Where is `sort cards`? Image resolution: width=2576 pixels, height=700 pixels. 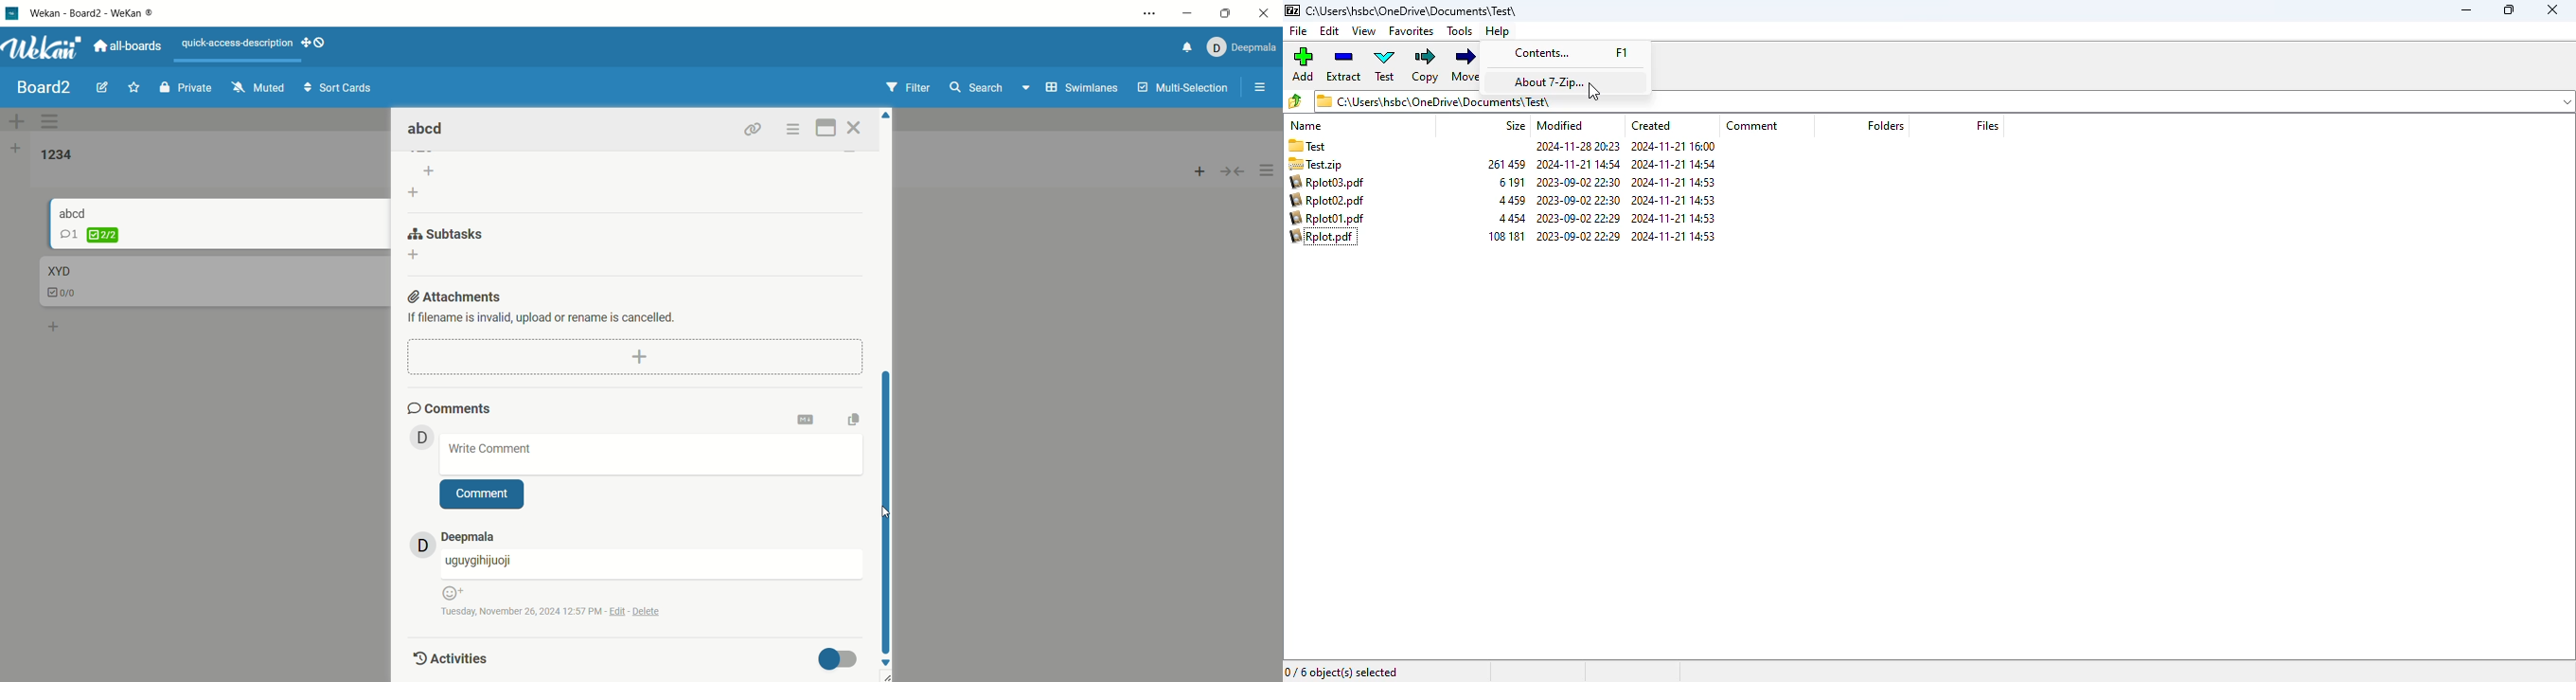
sort cards is located at coordinates (337, 89).